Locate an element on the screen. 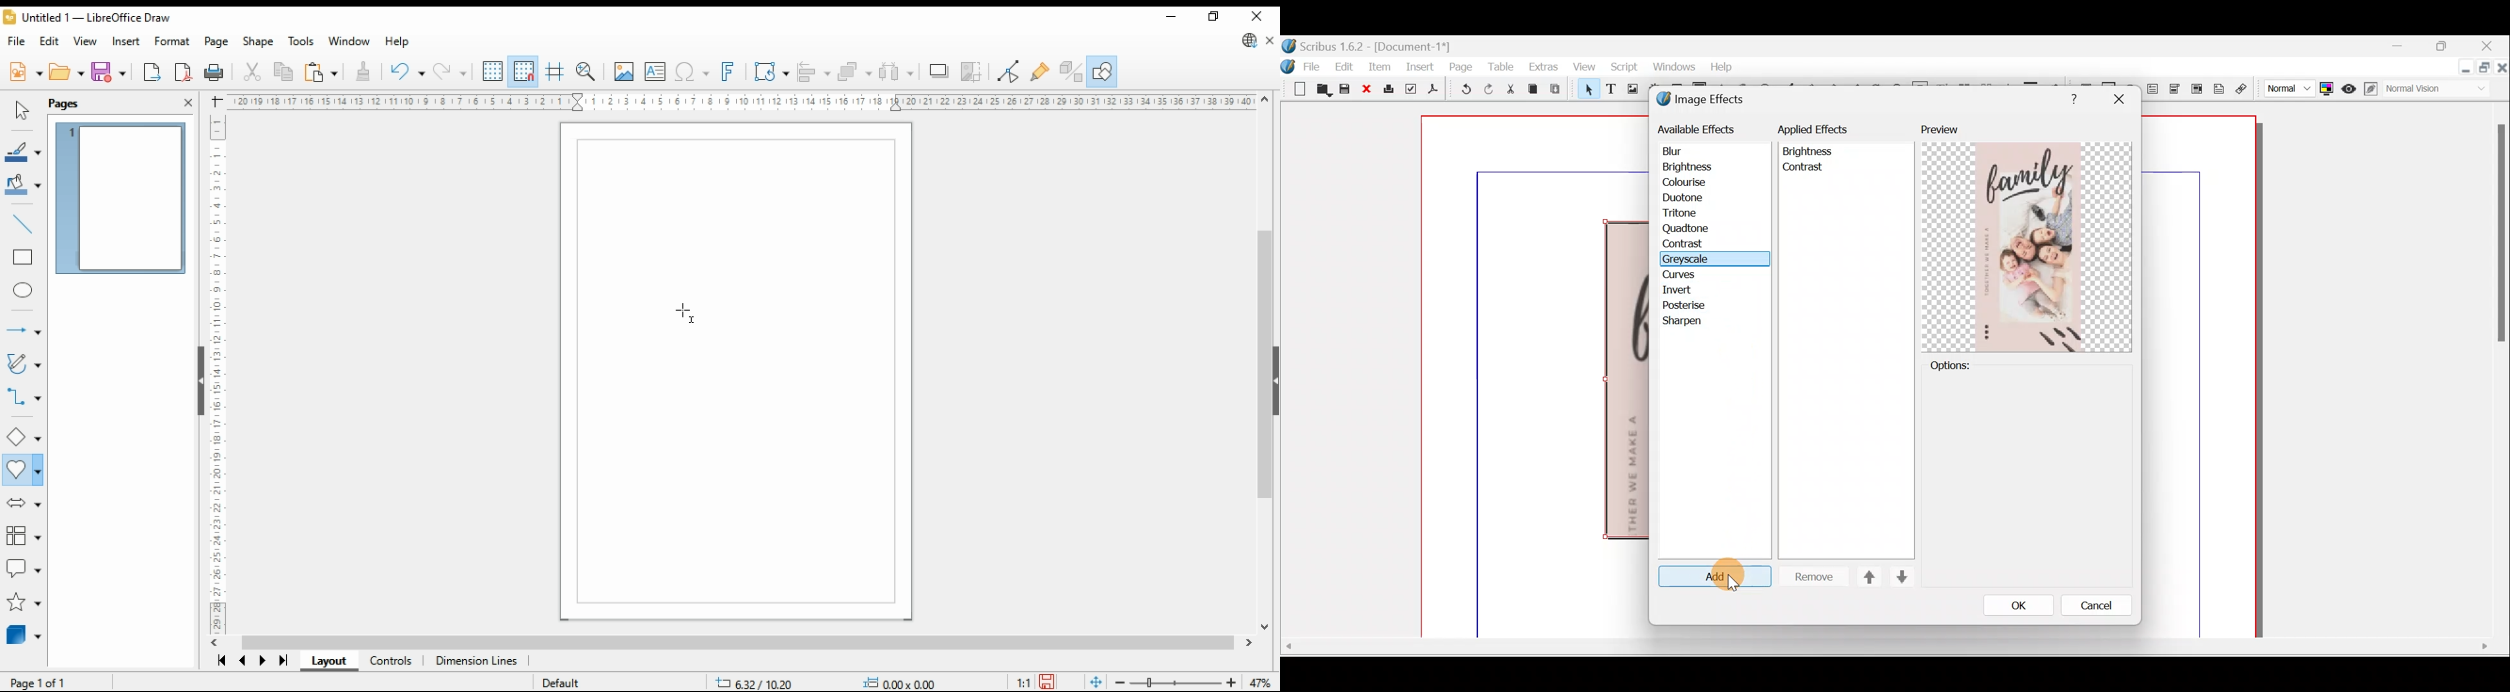 The image size is (2520, 700). snap to grid is located at coordinates (524, 70).